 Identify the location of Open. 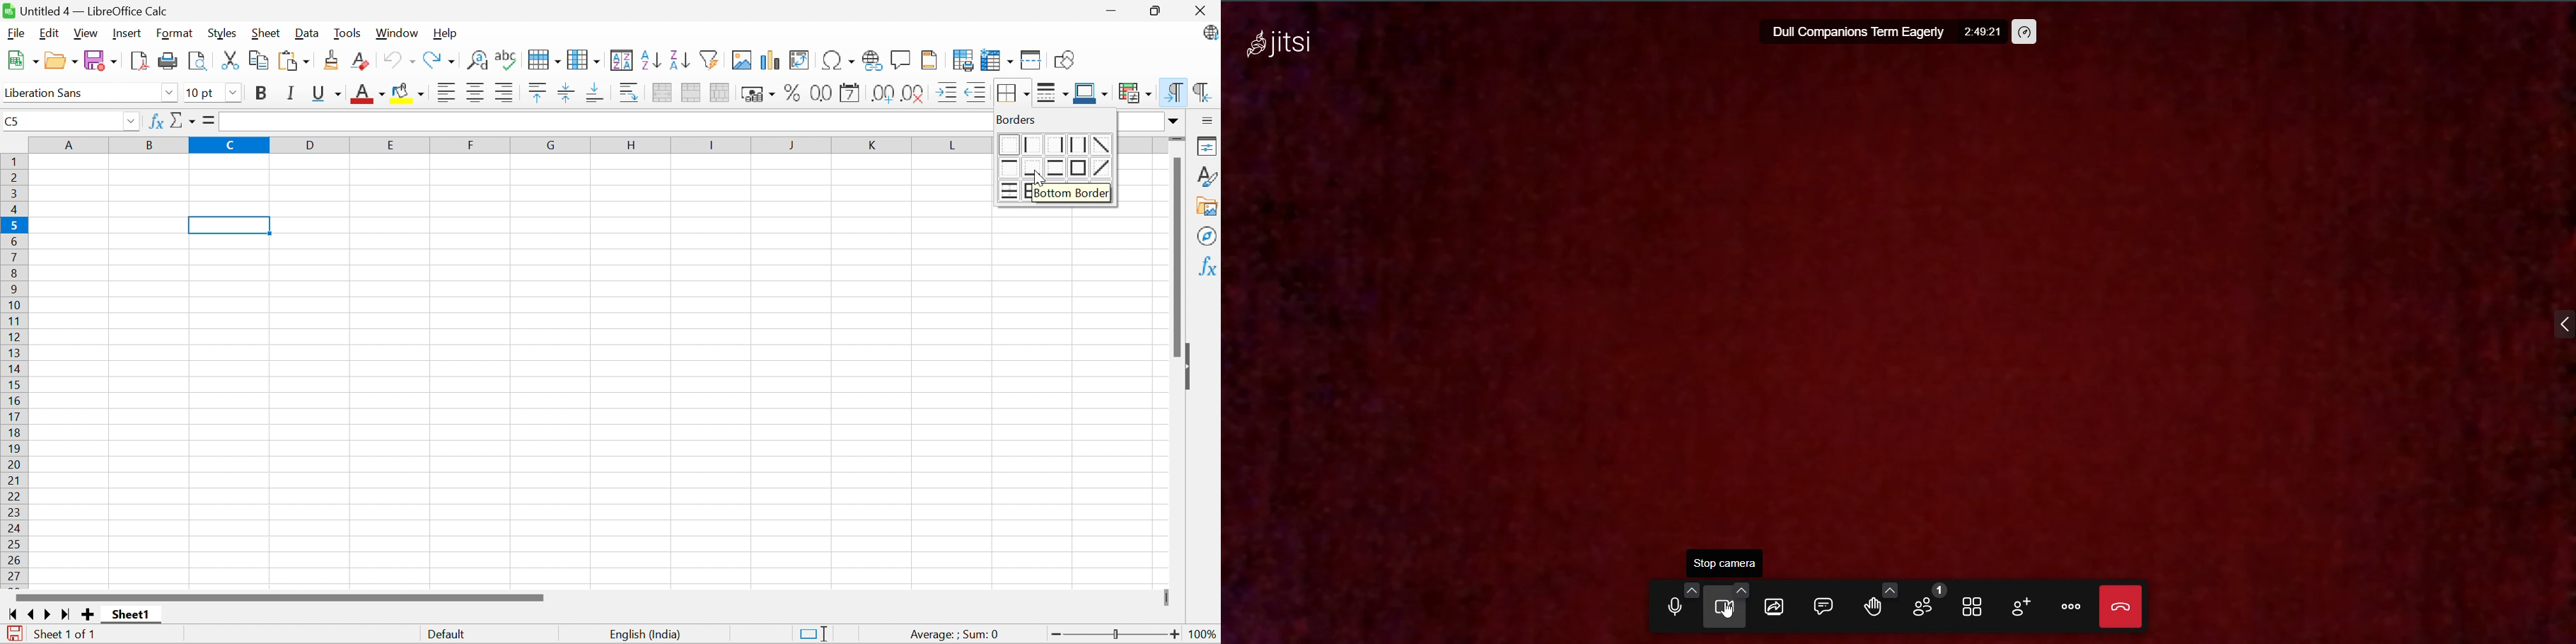
(61, 61).